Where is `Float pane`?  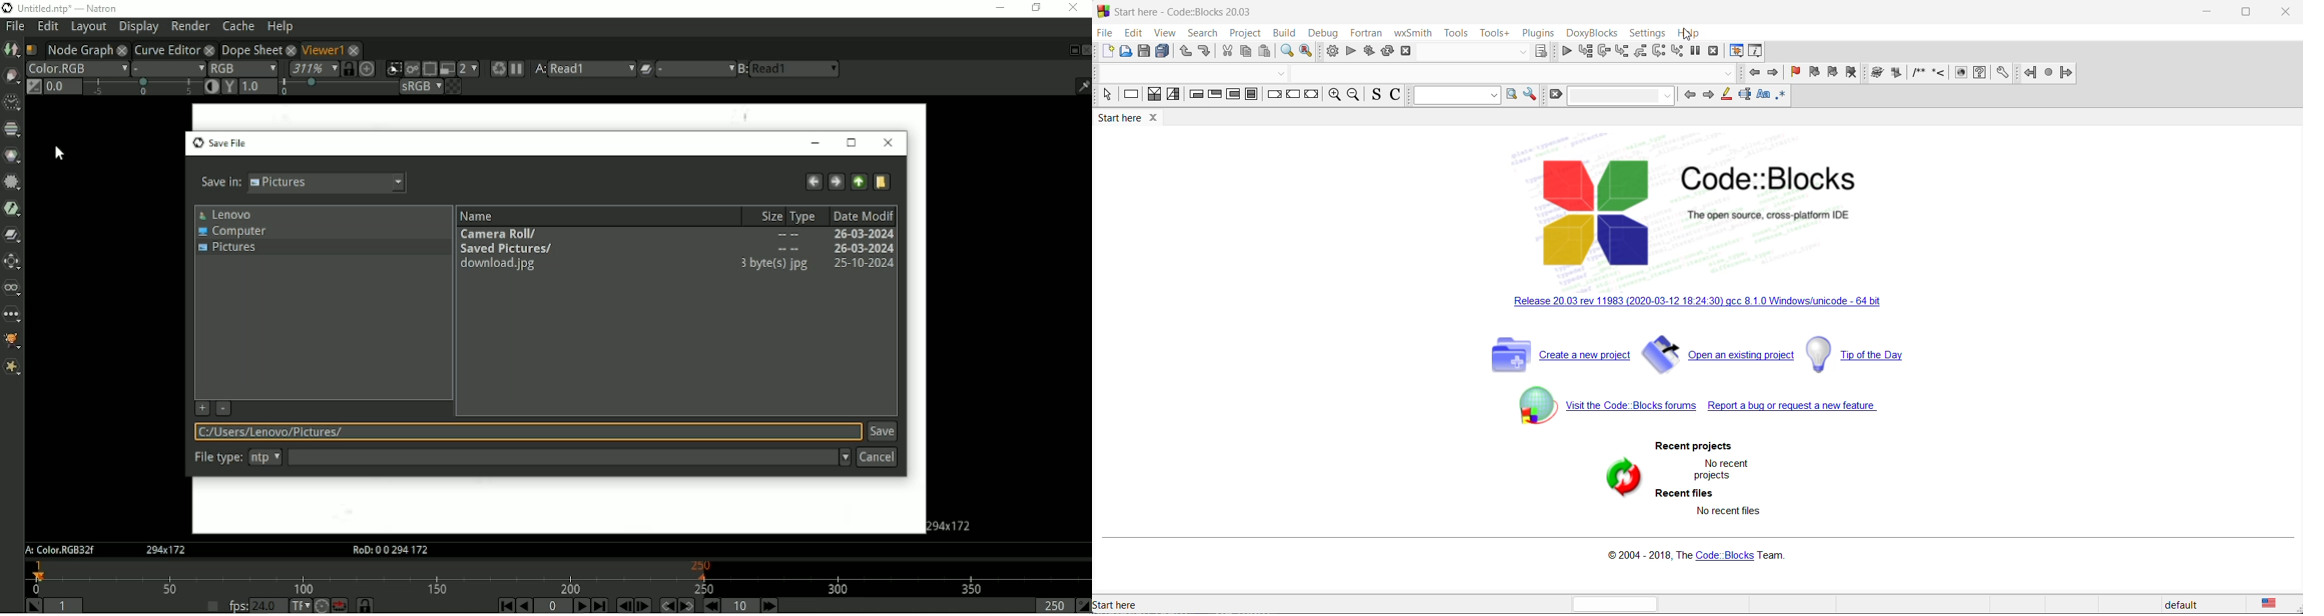
Float pane is located at coordinates (1070, 50).